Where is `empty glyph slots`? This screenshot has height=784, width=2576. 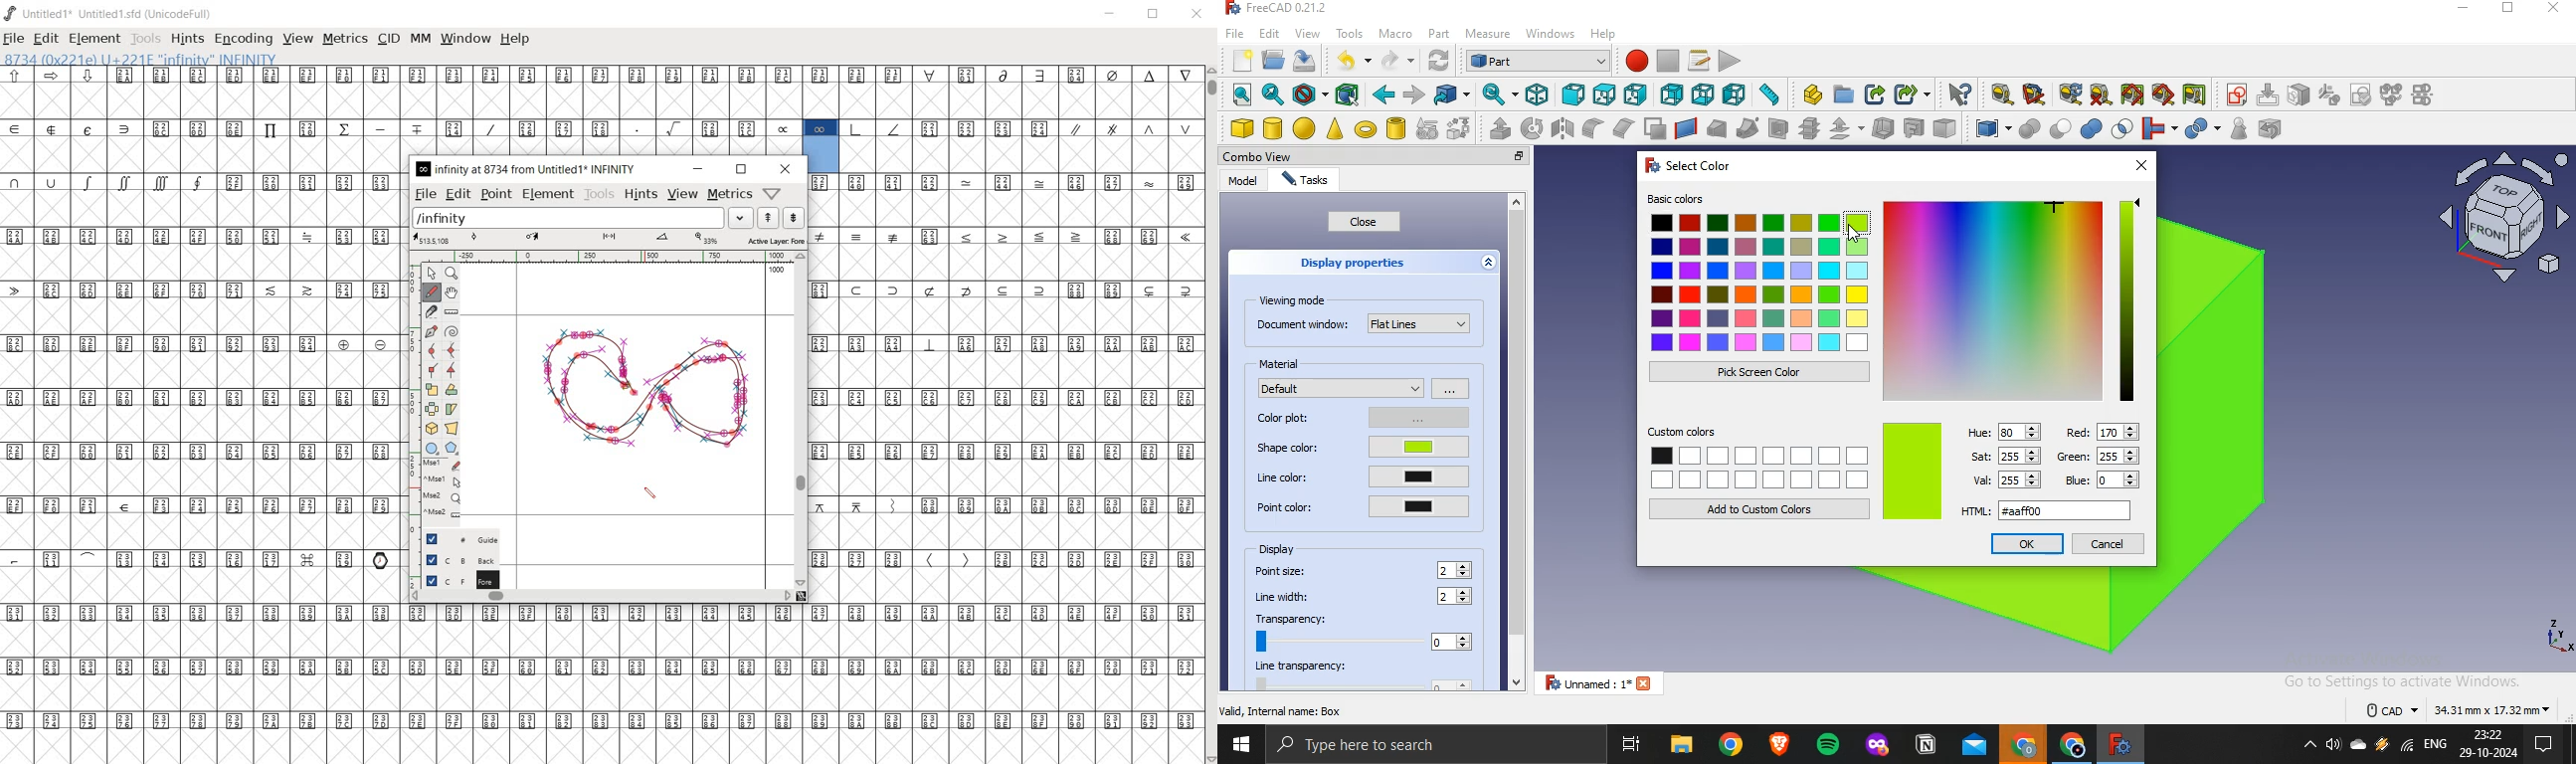
empty glyph slots is located at coordinates (203, 371).